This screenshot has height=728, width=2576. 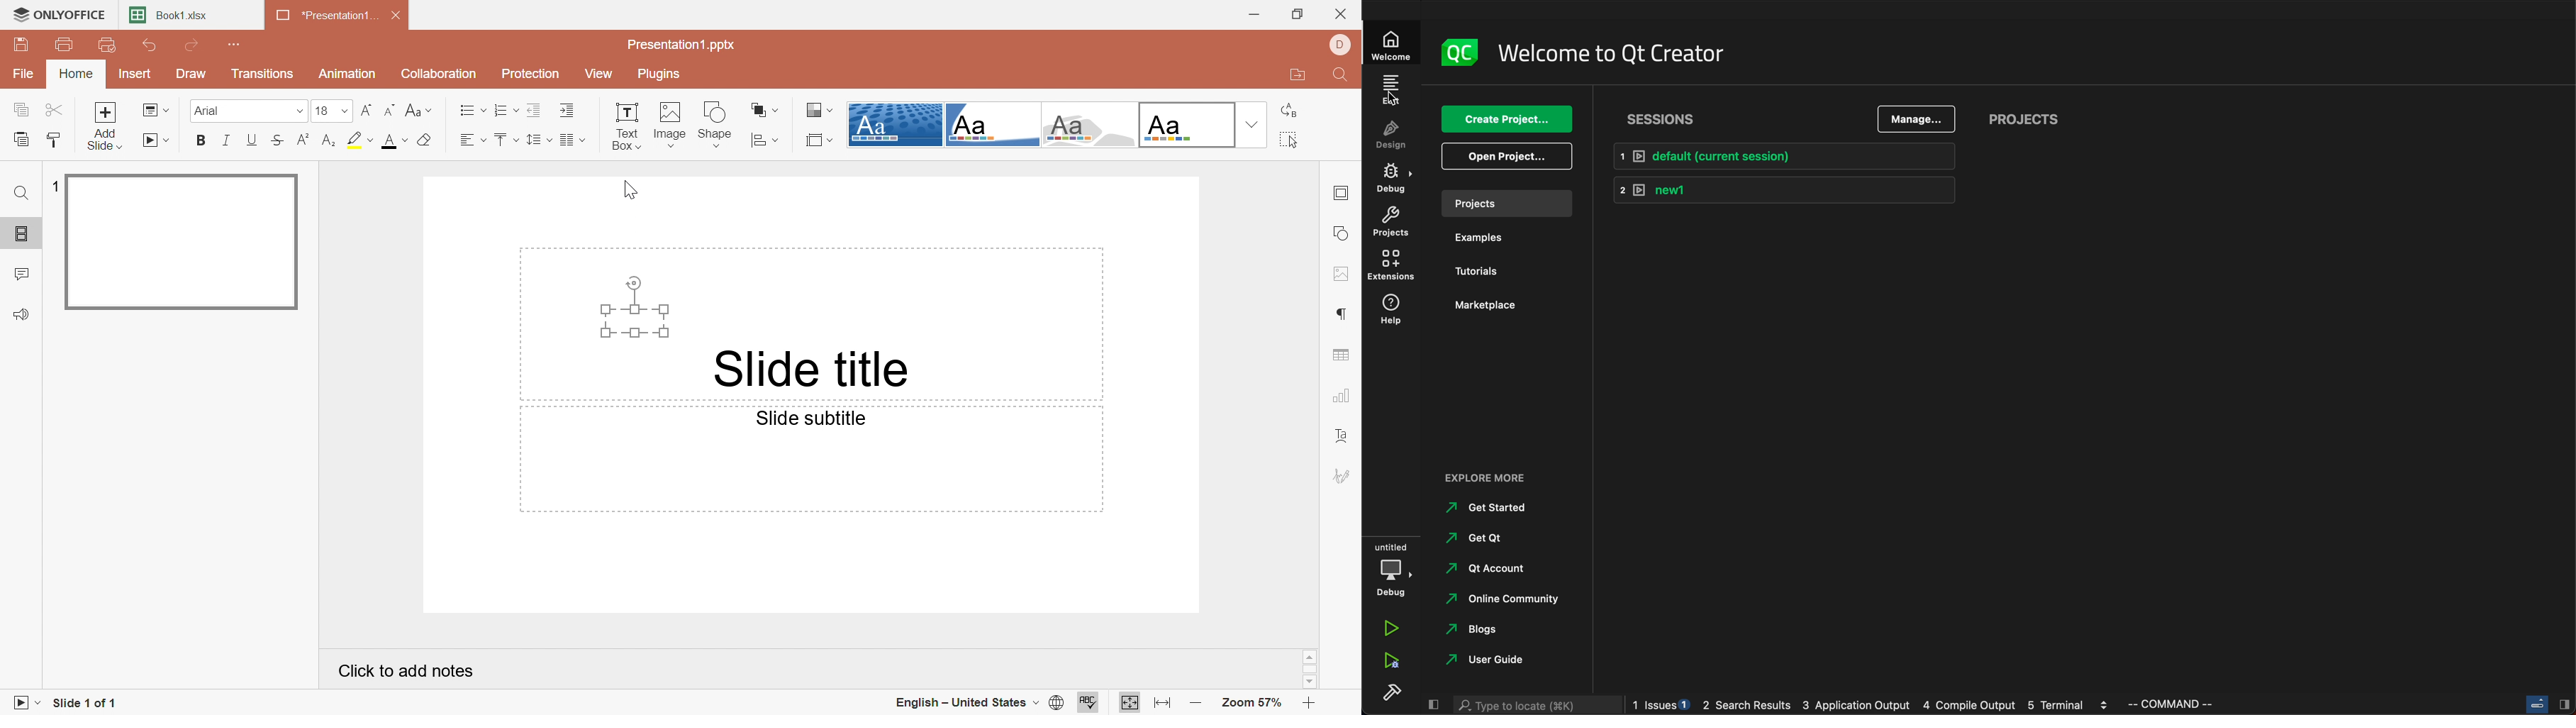 What do you see at coordinates (1390, 630) in the screenshot?
I see `run` at bounding box center [1390, 630].